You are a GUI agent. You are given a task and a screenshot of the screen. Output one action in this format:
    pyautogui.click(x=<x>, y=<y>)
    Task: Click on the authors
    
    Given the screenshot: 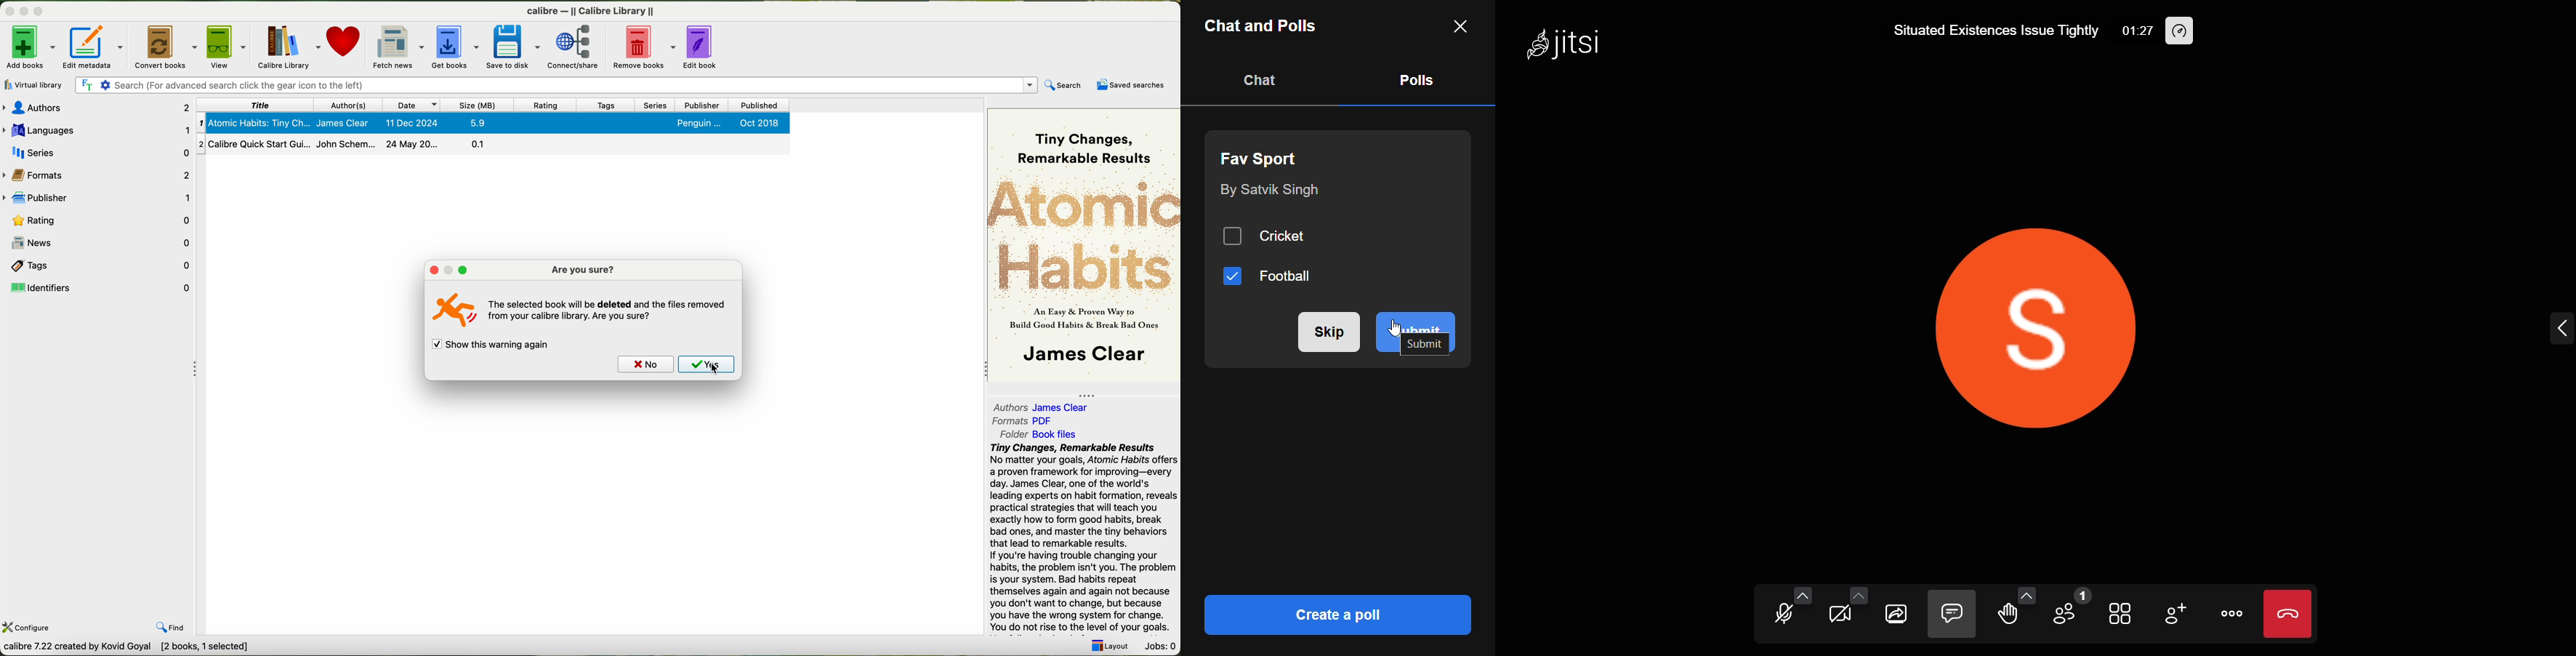 What is the action you would take?
    pyautogui.click(x=1040, y=406)
    